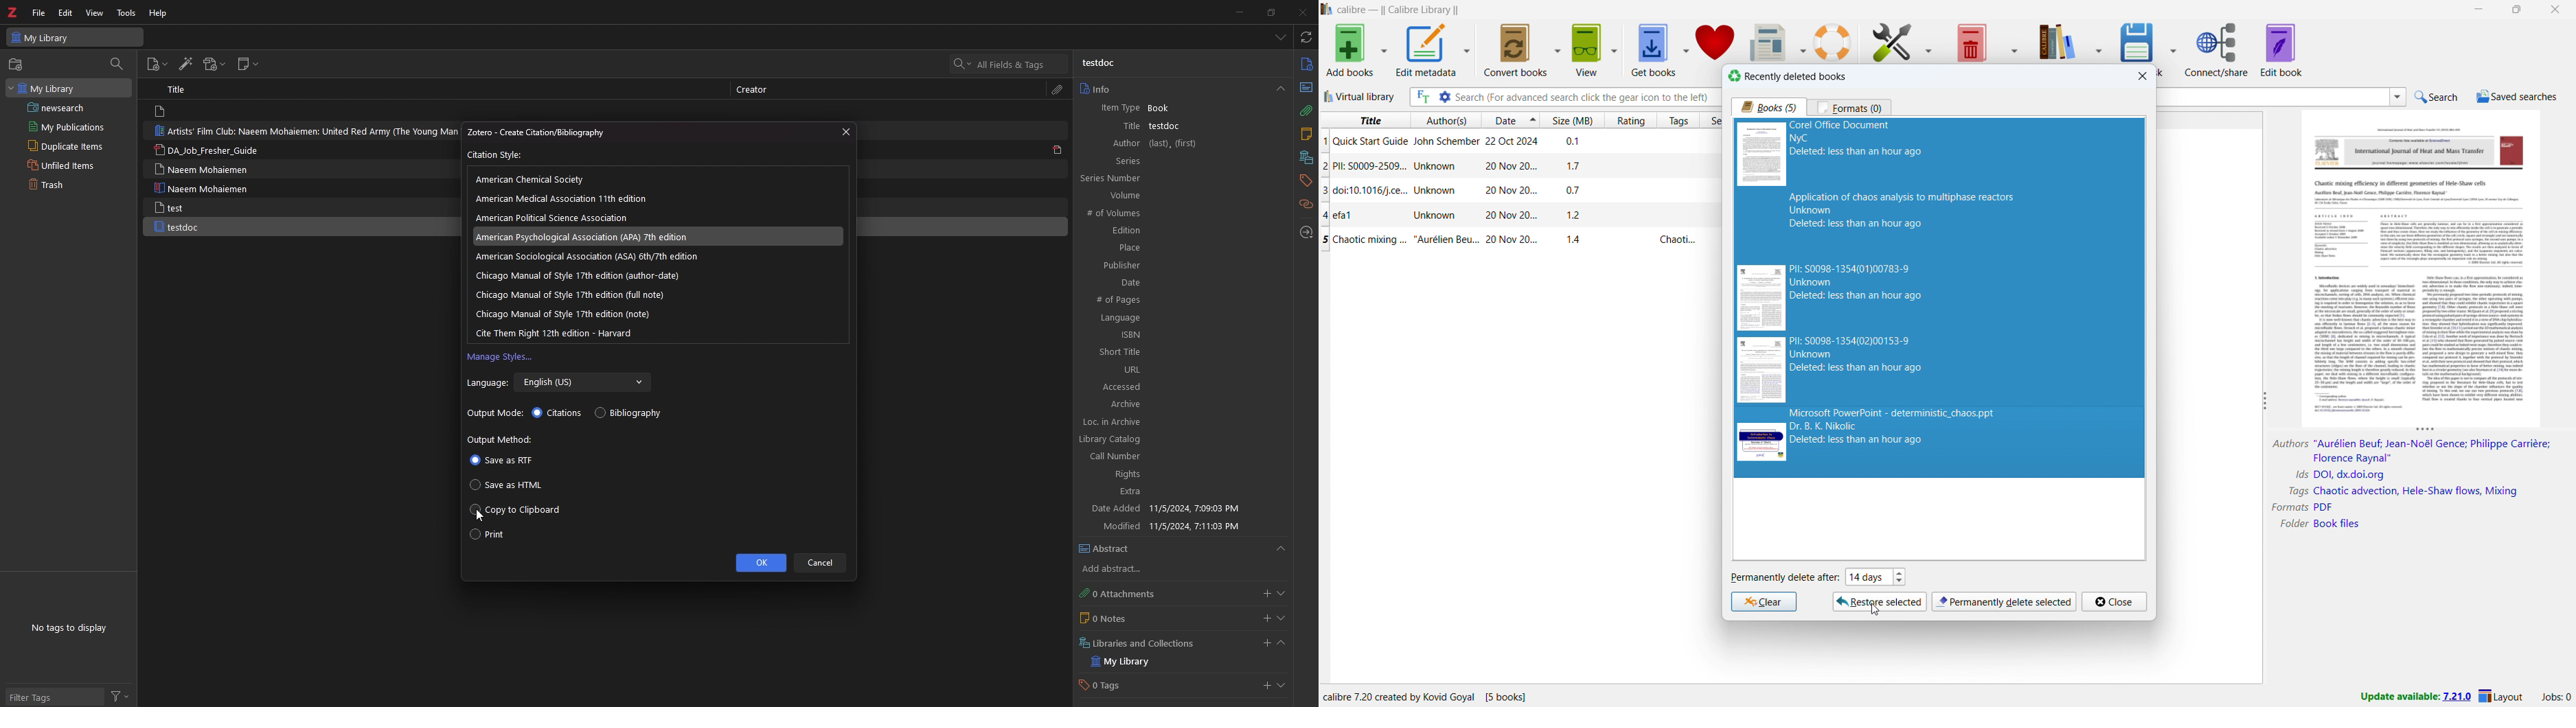 This screenshot has height=728, width=2576. I want to click on close, so click(2554, 9).